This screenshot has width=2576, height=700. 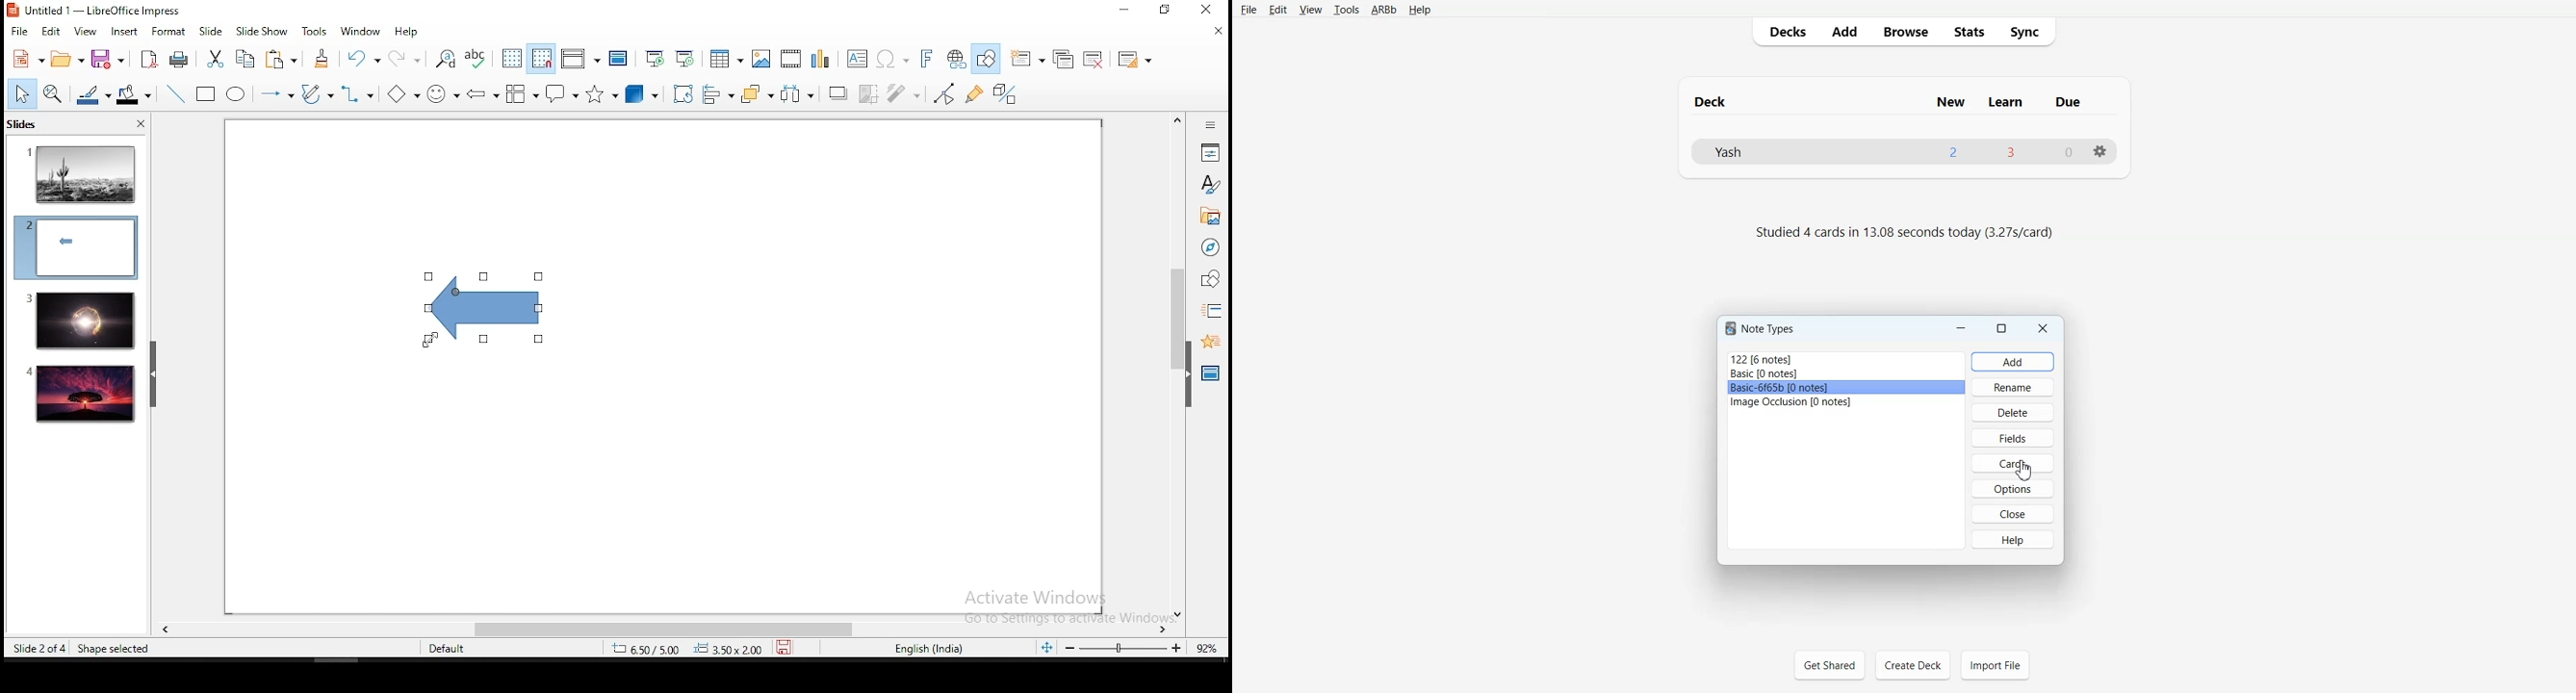 I want to click on Stats, so click(x=1967, y=32).